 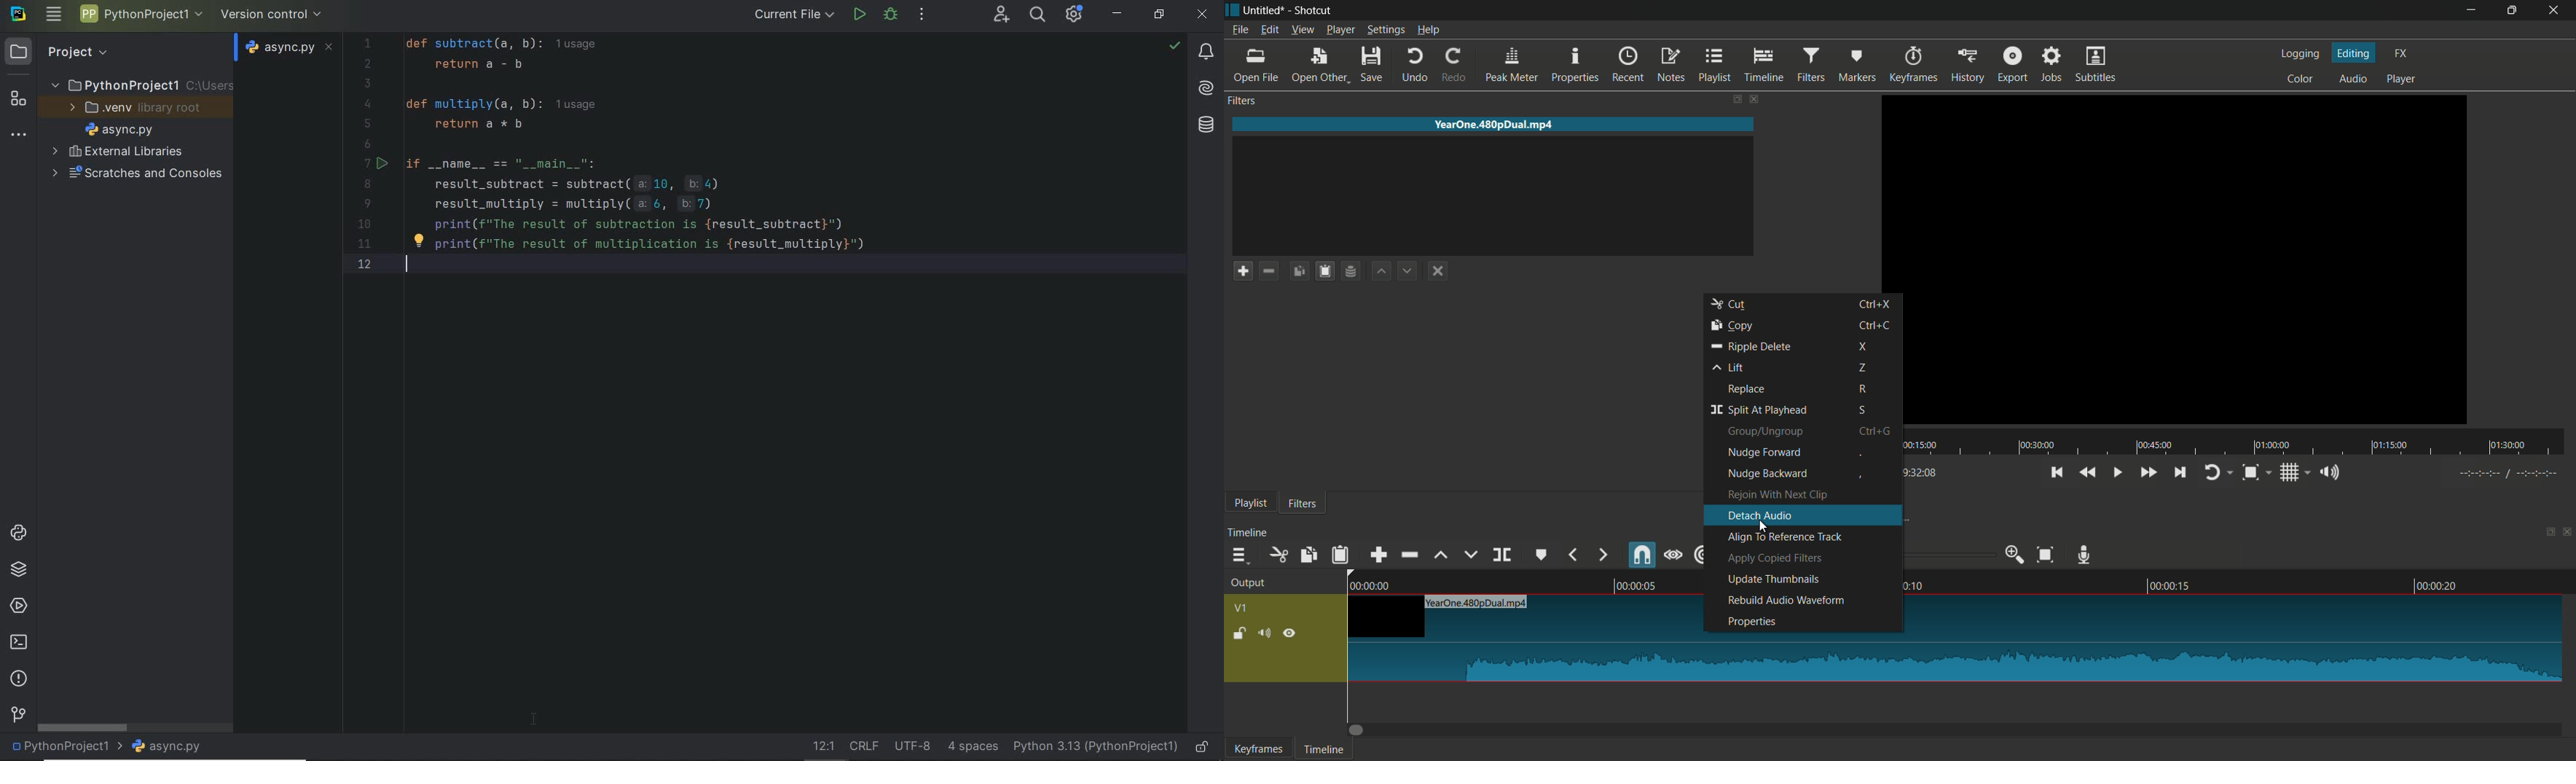 I want to click on more tool windows, so click(x=19, y=136).